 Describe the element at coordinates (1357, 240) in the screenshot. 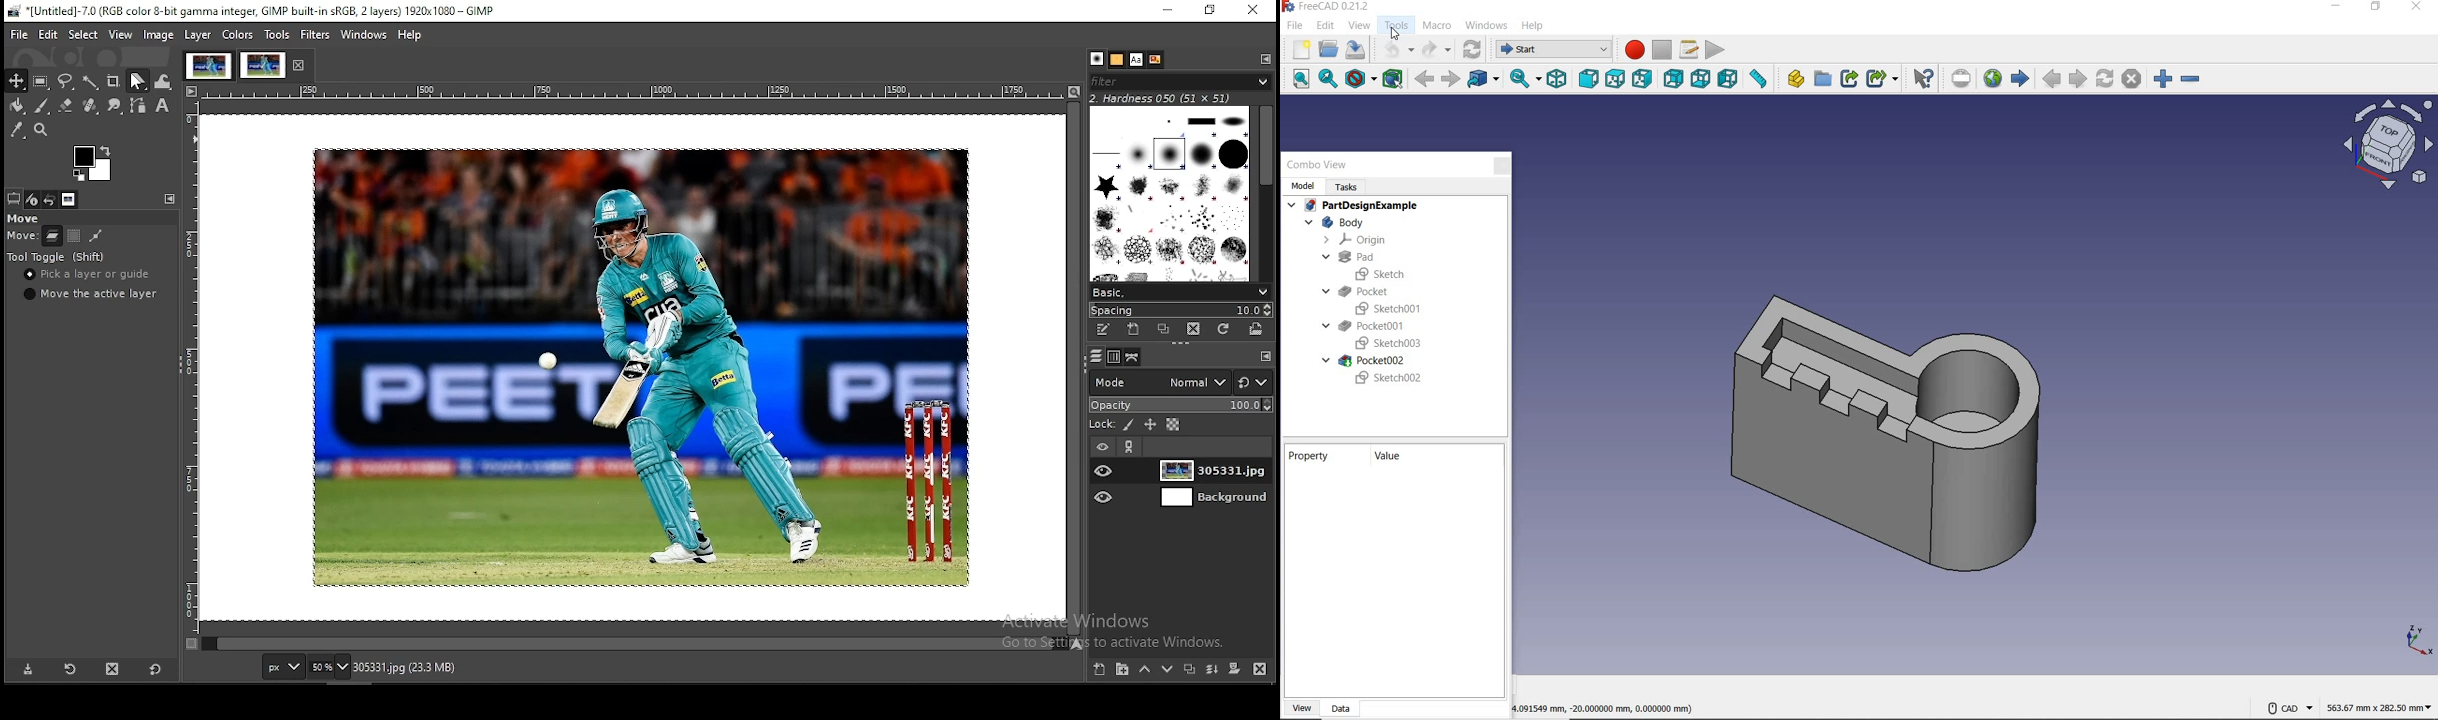

I see `Origin` at that location.